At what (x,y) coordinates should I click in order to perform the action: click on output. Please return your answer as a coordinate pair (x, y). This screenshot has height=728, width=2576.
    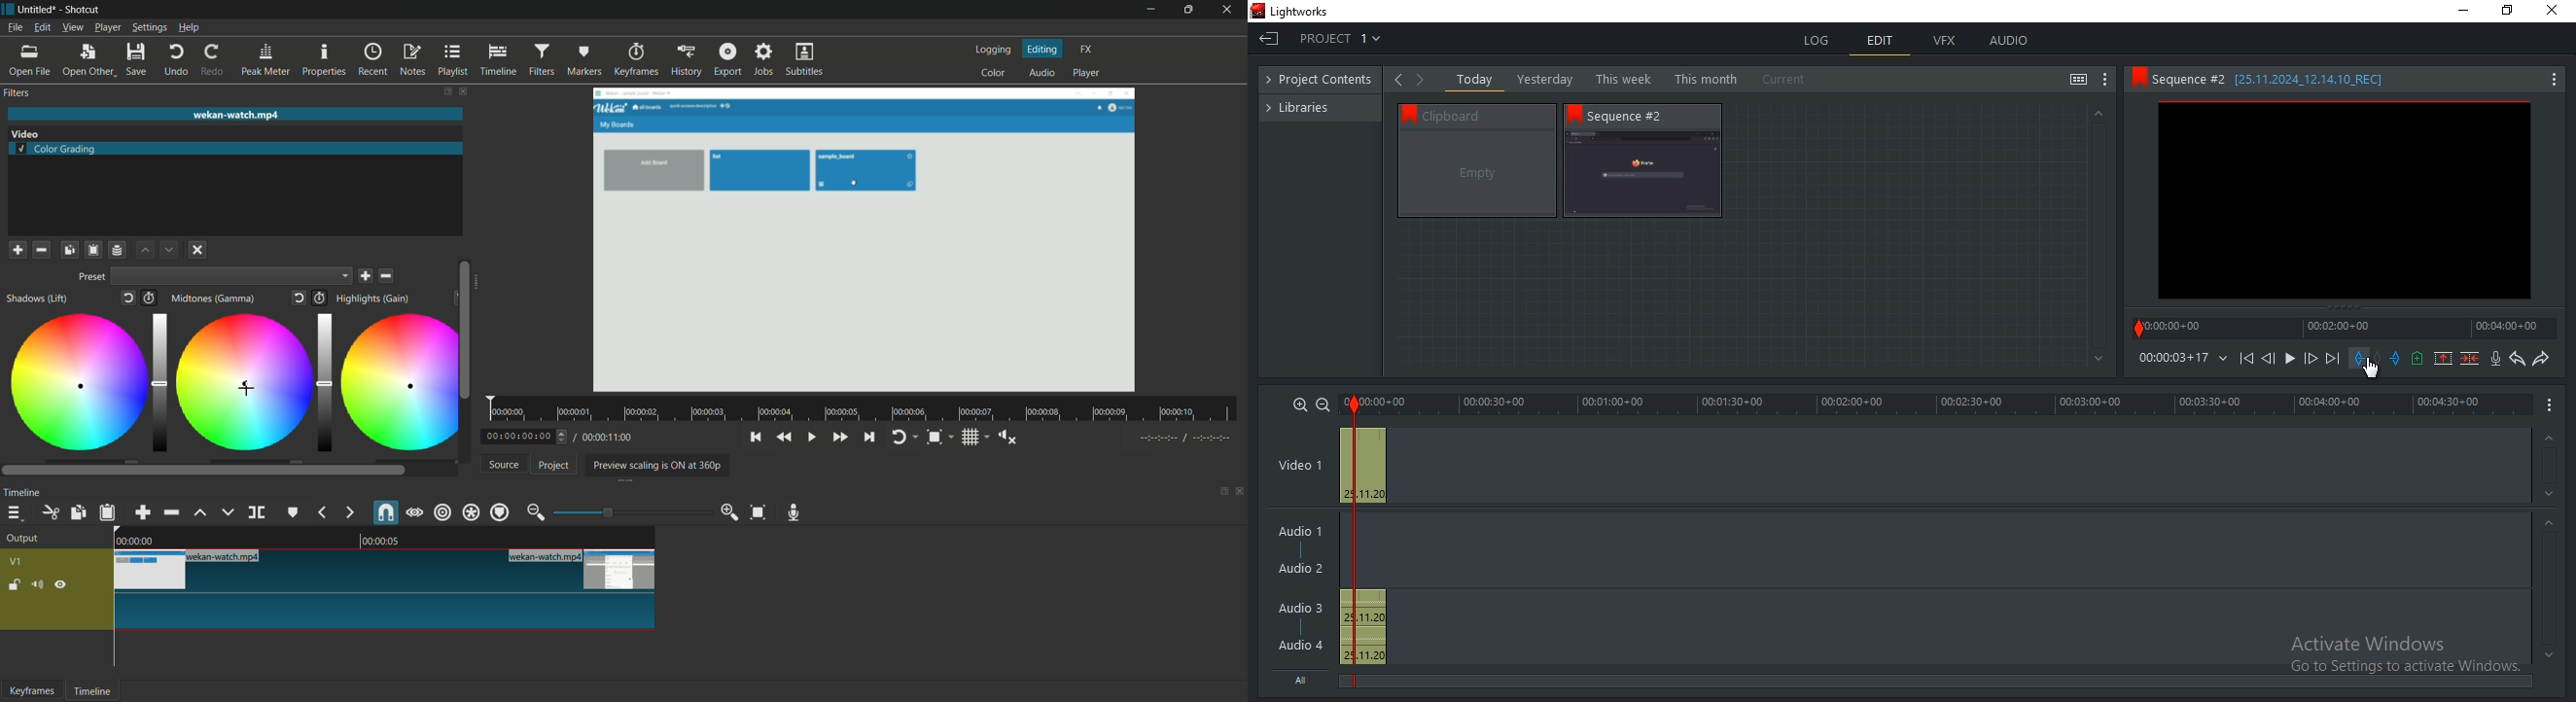
    Looking at the image, I should click on (23, 540).